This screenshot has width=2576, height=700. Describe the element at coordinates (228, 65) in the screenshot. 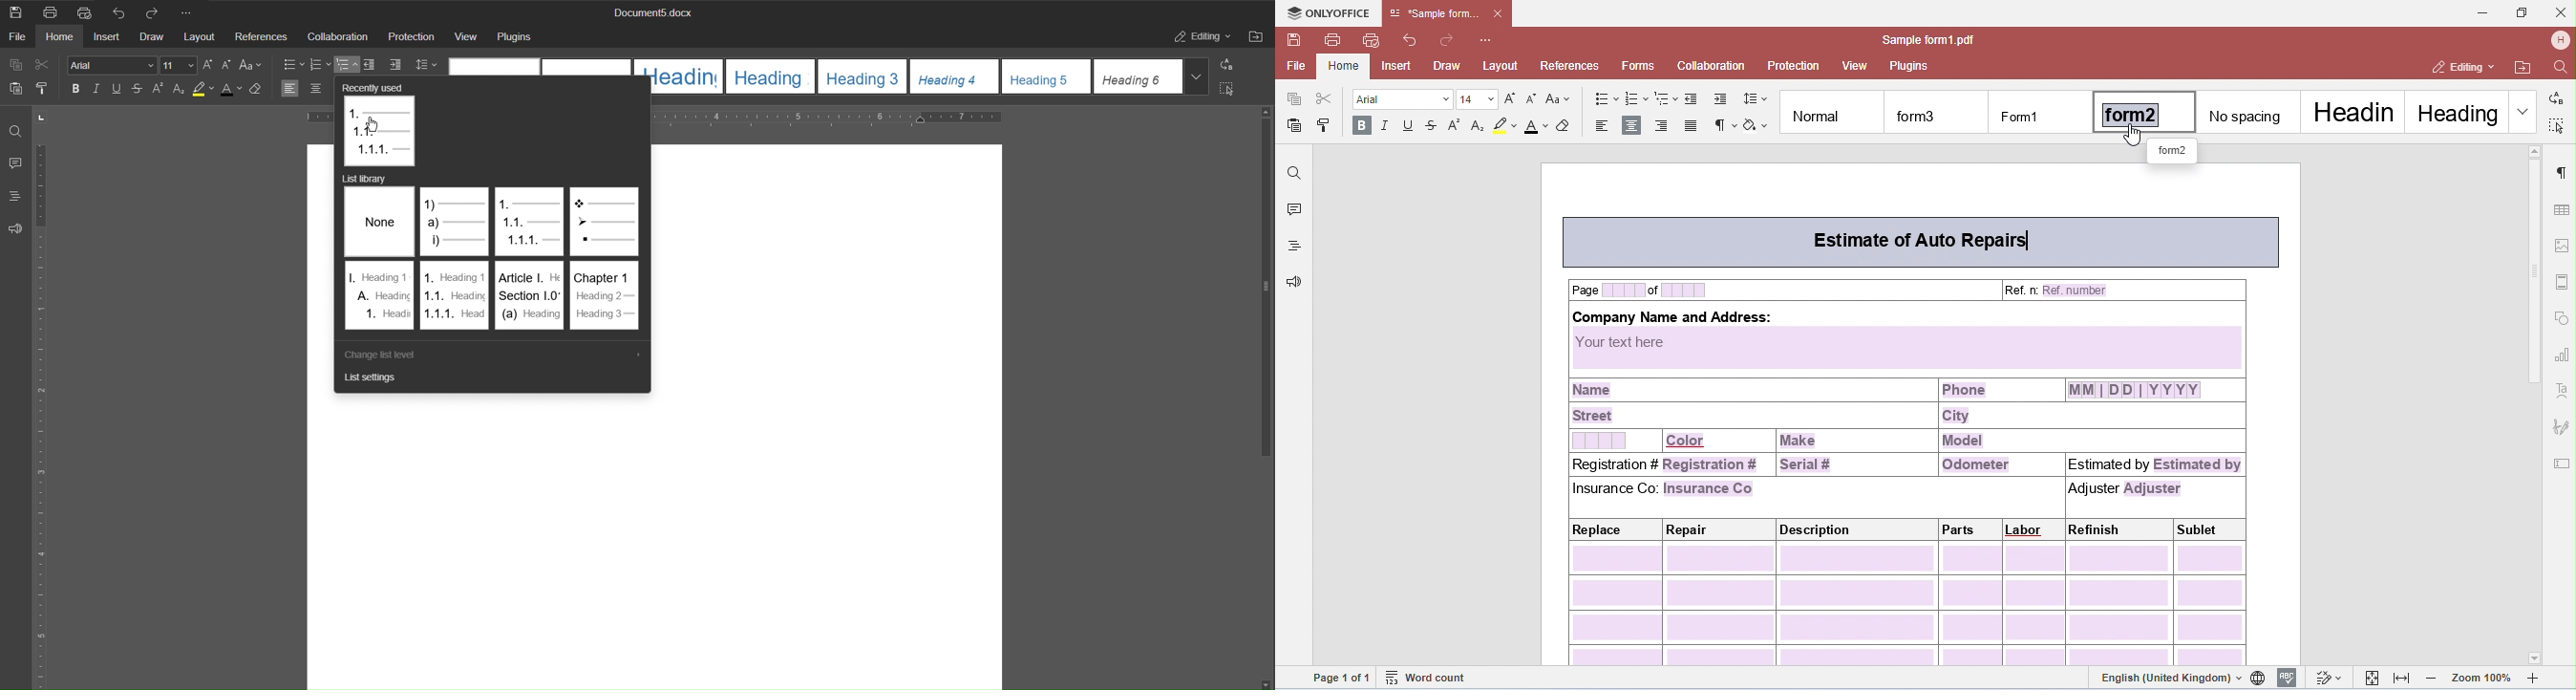

I see `Lowercase` at that location.